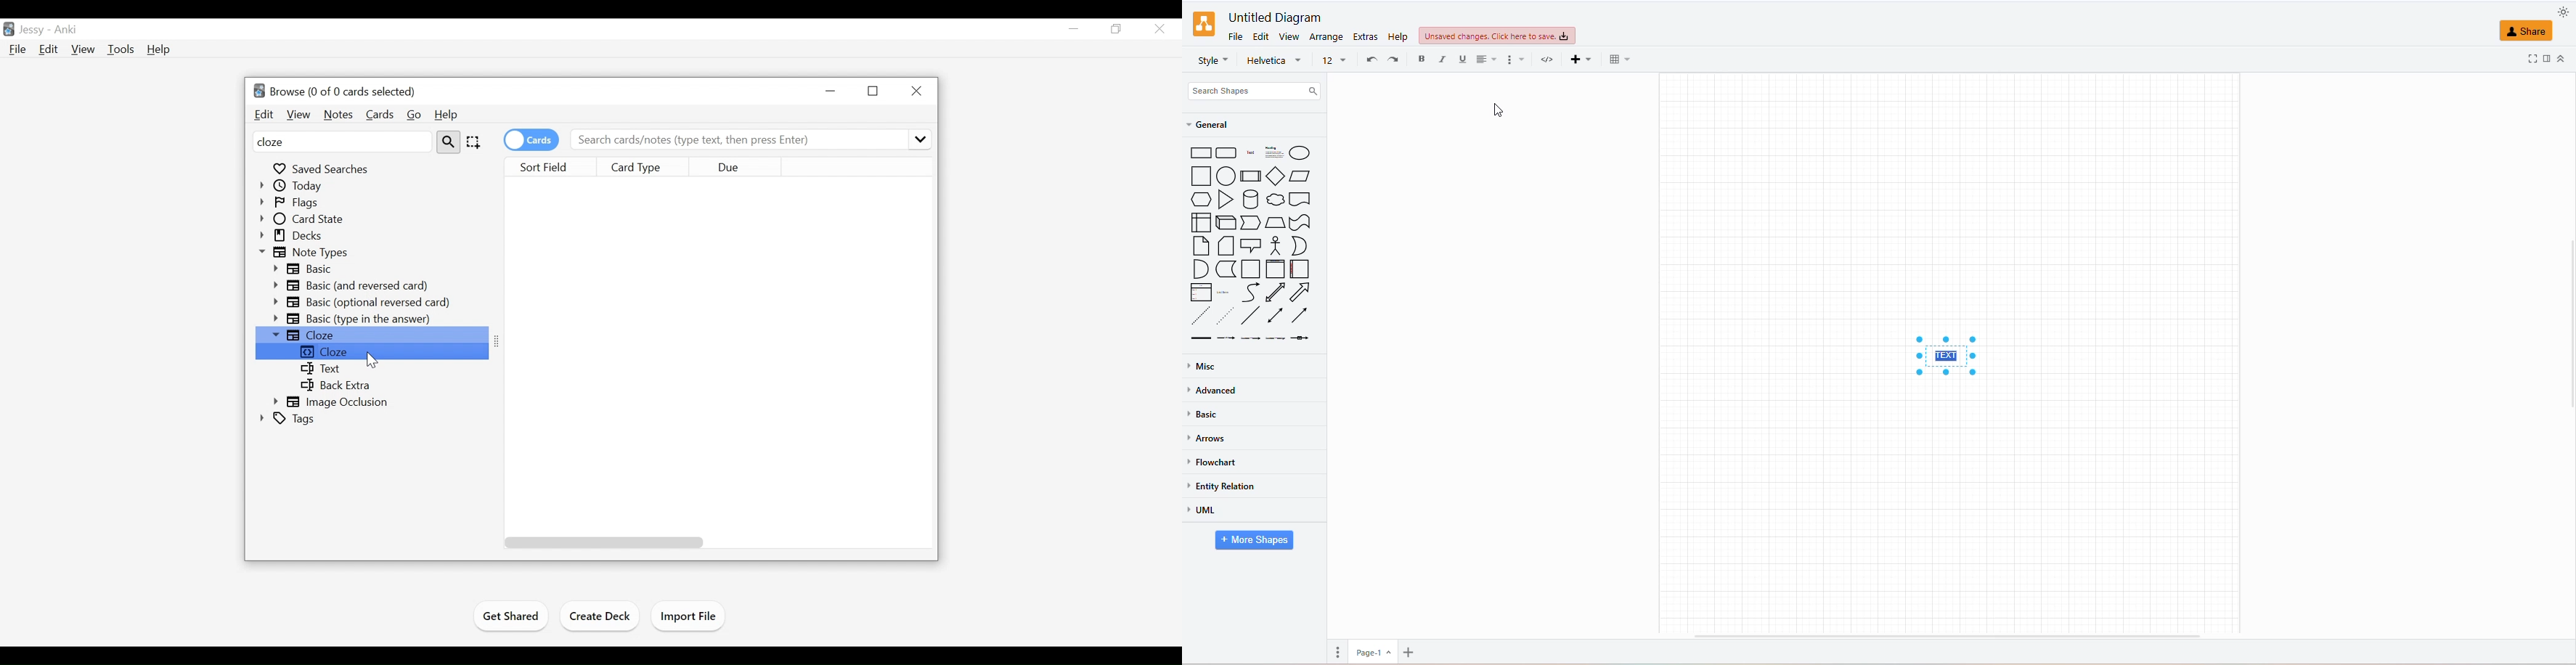 Image resolution: width=2576 pixels, height=672 pixels. What do you see at coordinates (1205, 417) in the screenshot?
I see `basic` at bounding box center [1205, 417].